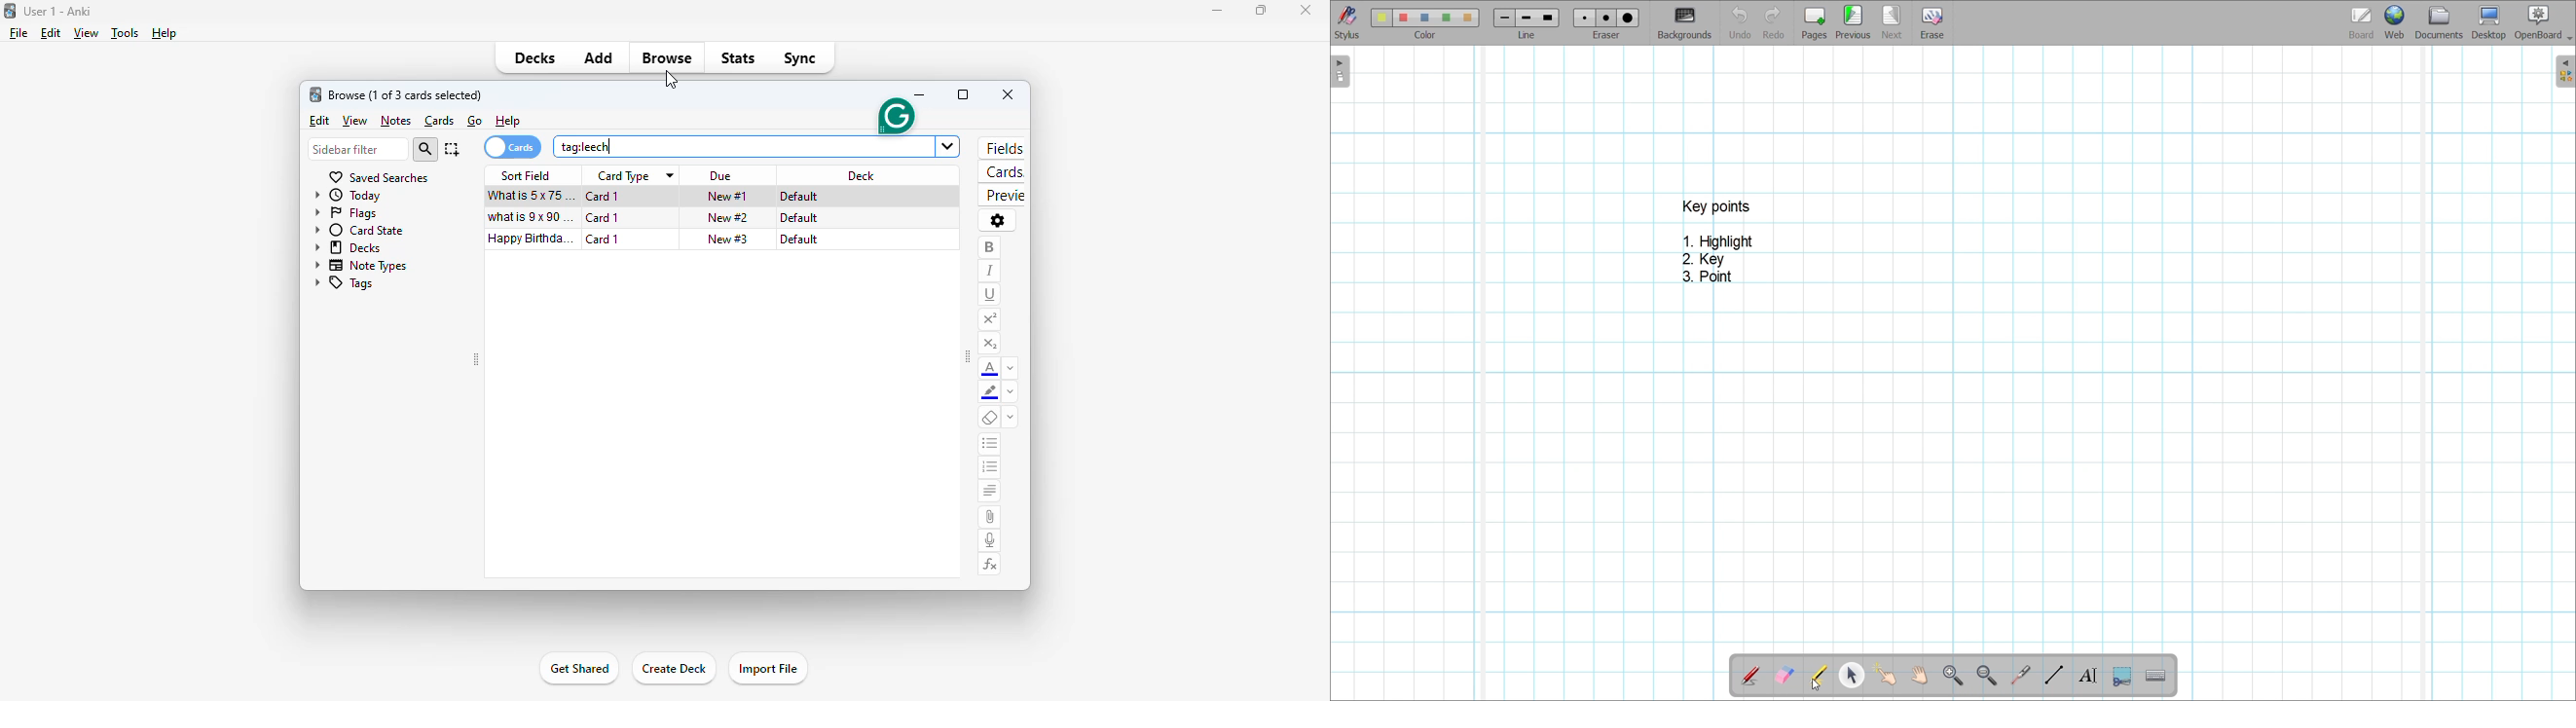  I want to click on new #2, so click(728, 217).